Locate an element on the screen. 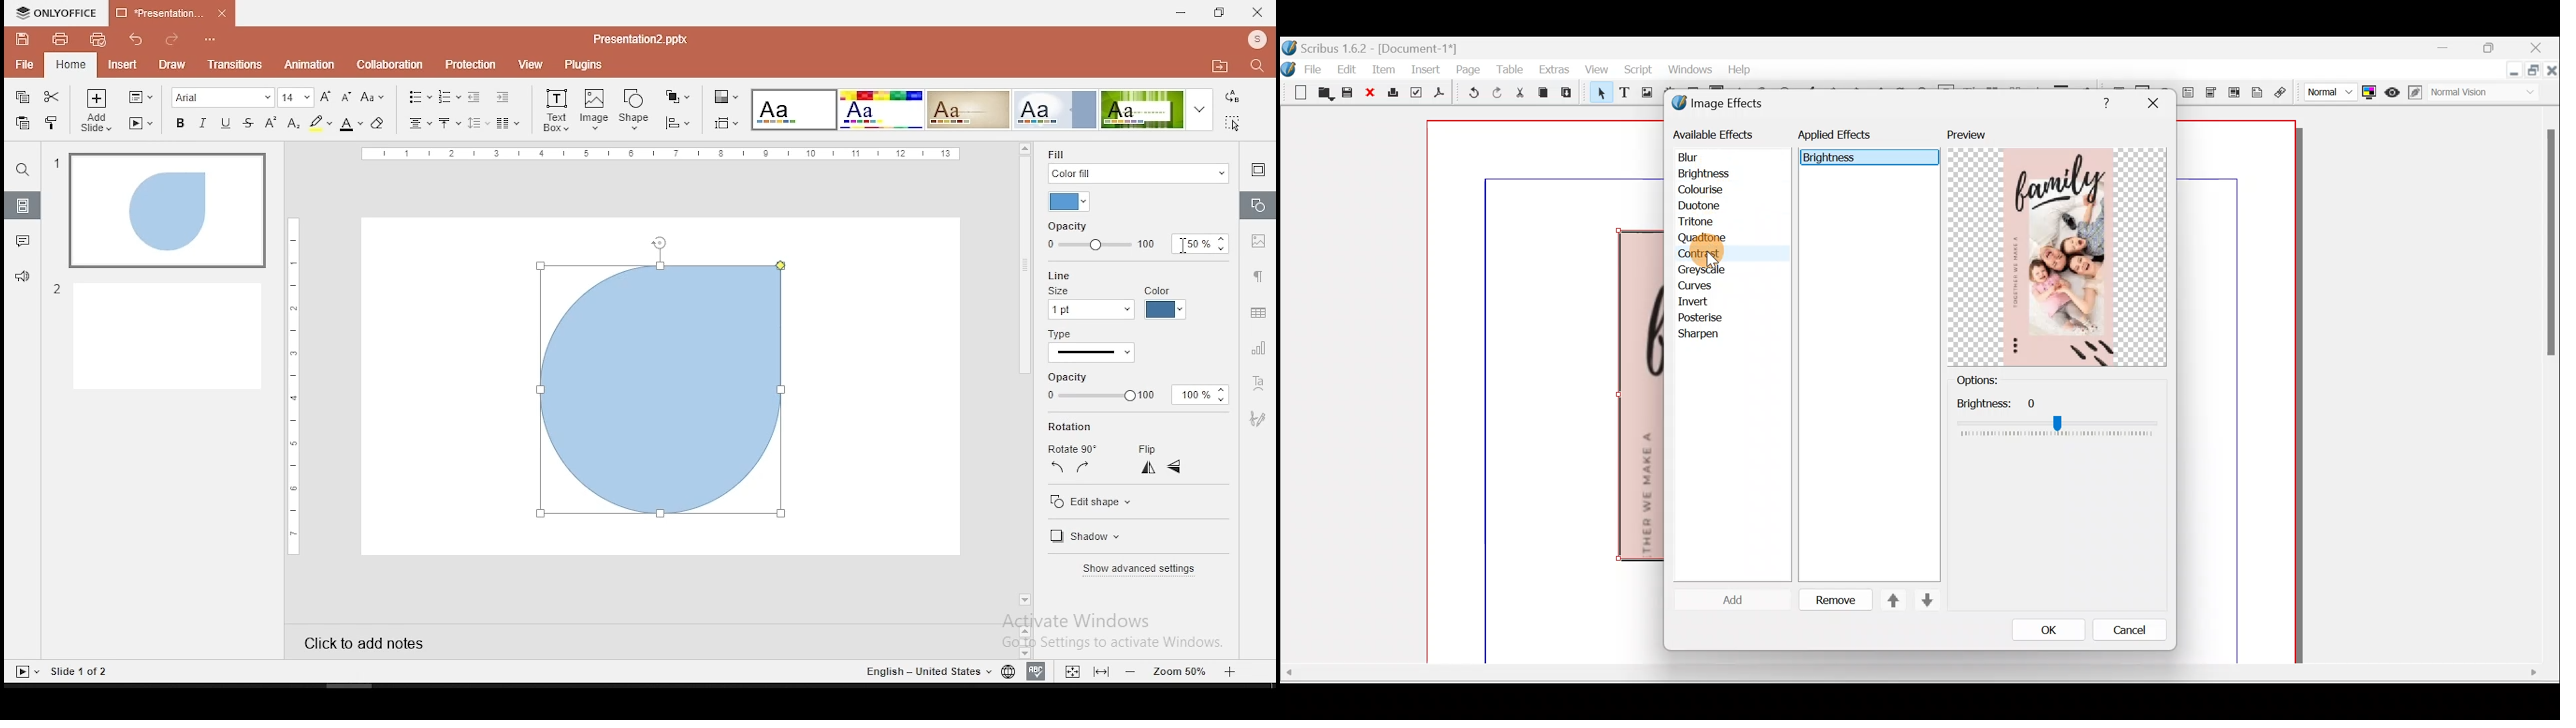 The image size is (2576, 728). Move down is located at coordinates (1925, 600).